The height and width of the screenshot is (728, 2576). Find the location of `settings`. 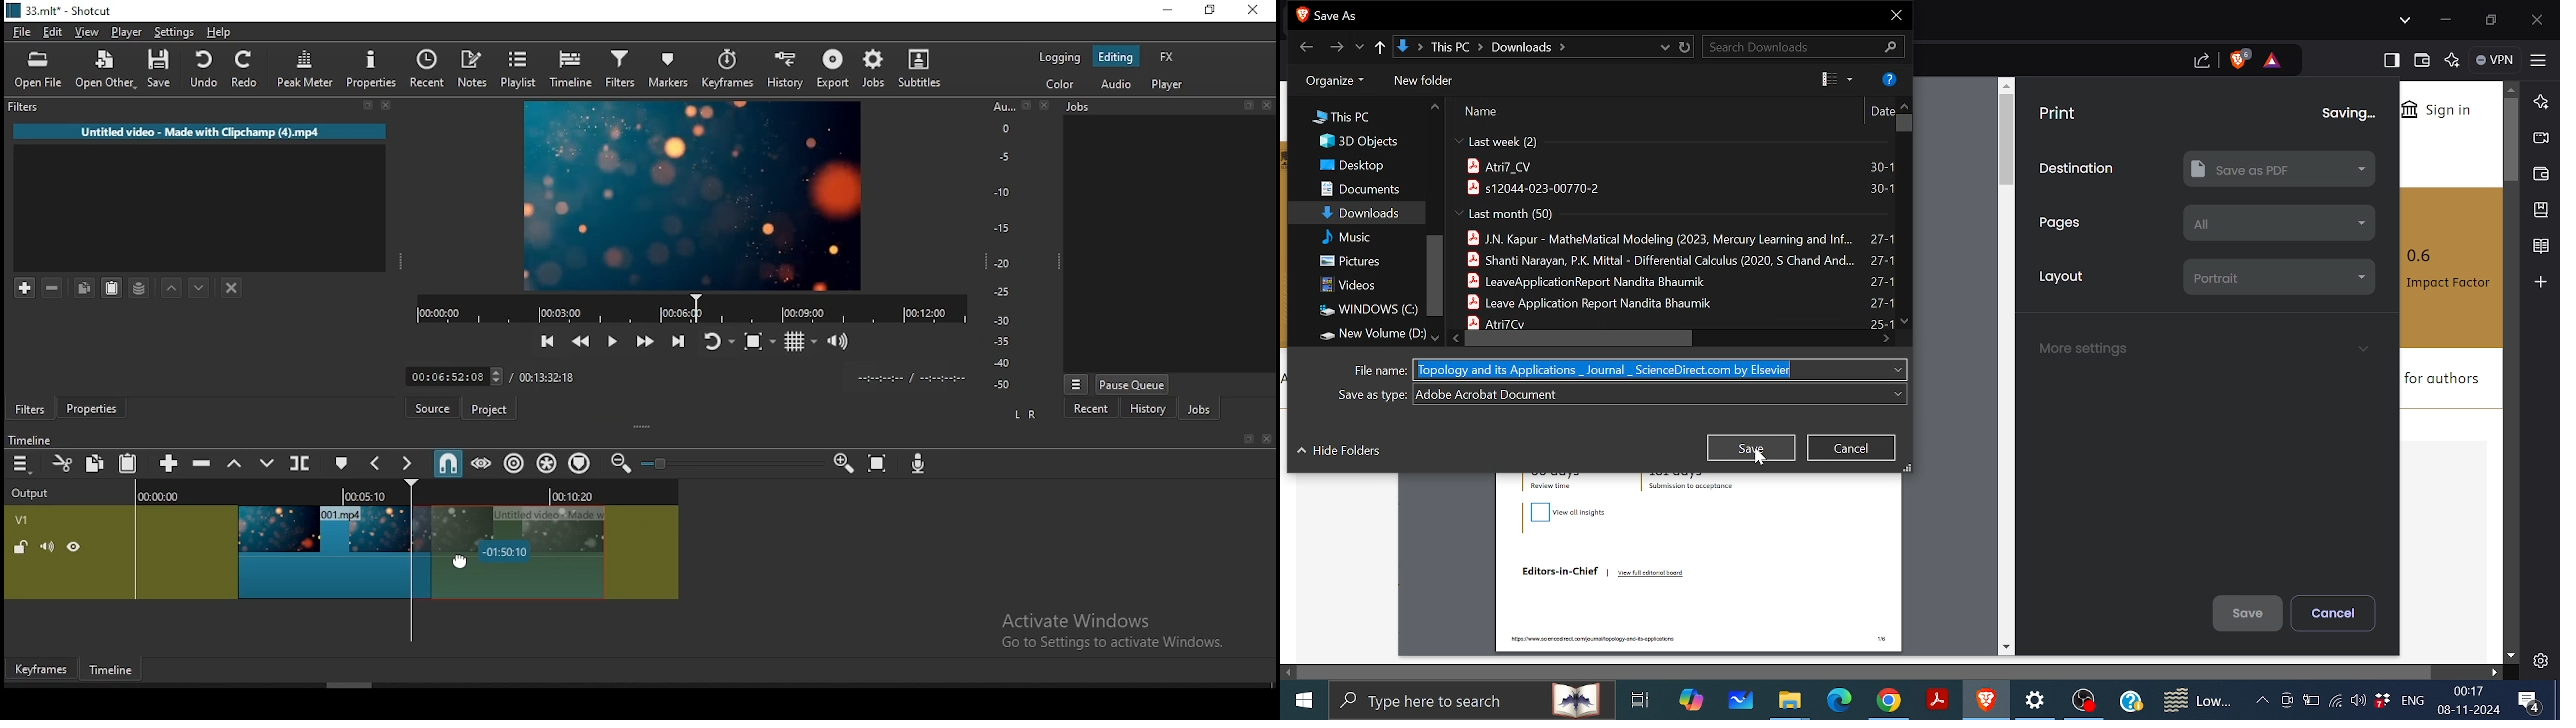

settings is located at coordinates (176, 32).